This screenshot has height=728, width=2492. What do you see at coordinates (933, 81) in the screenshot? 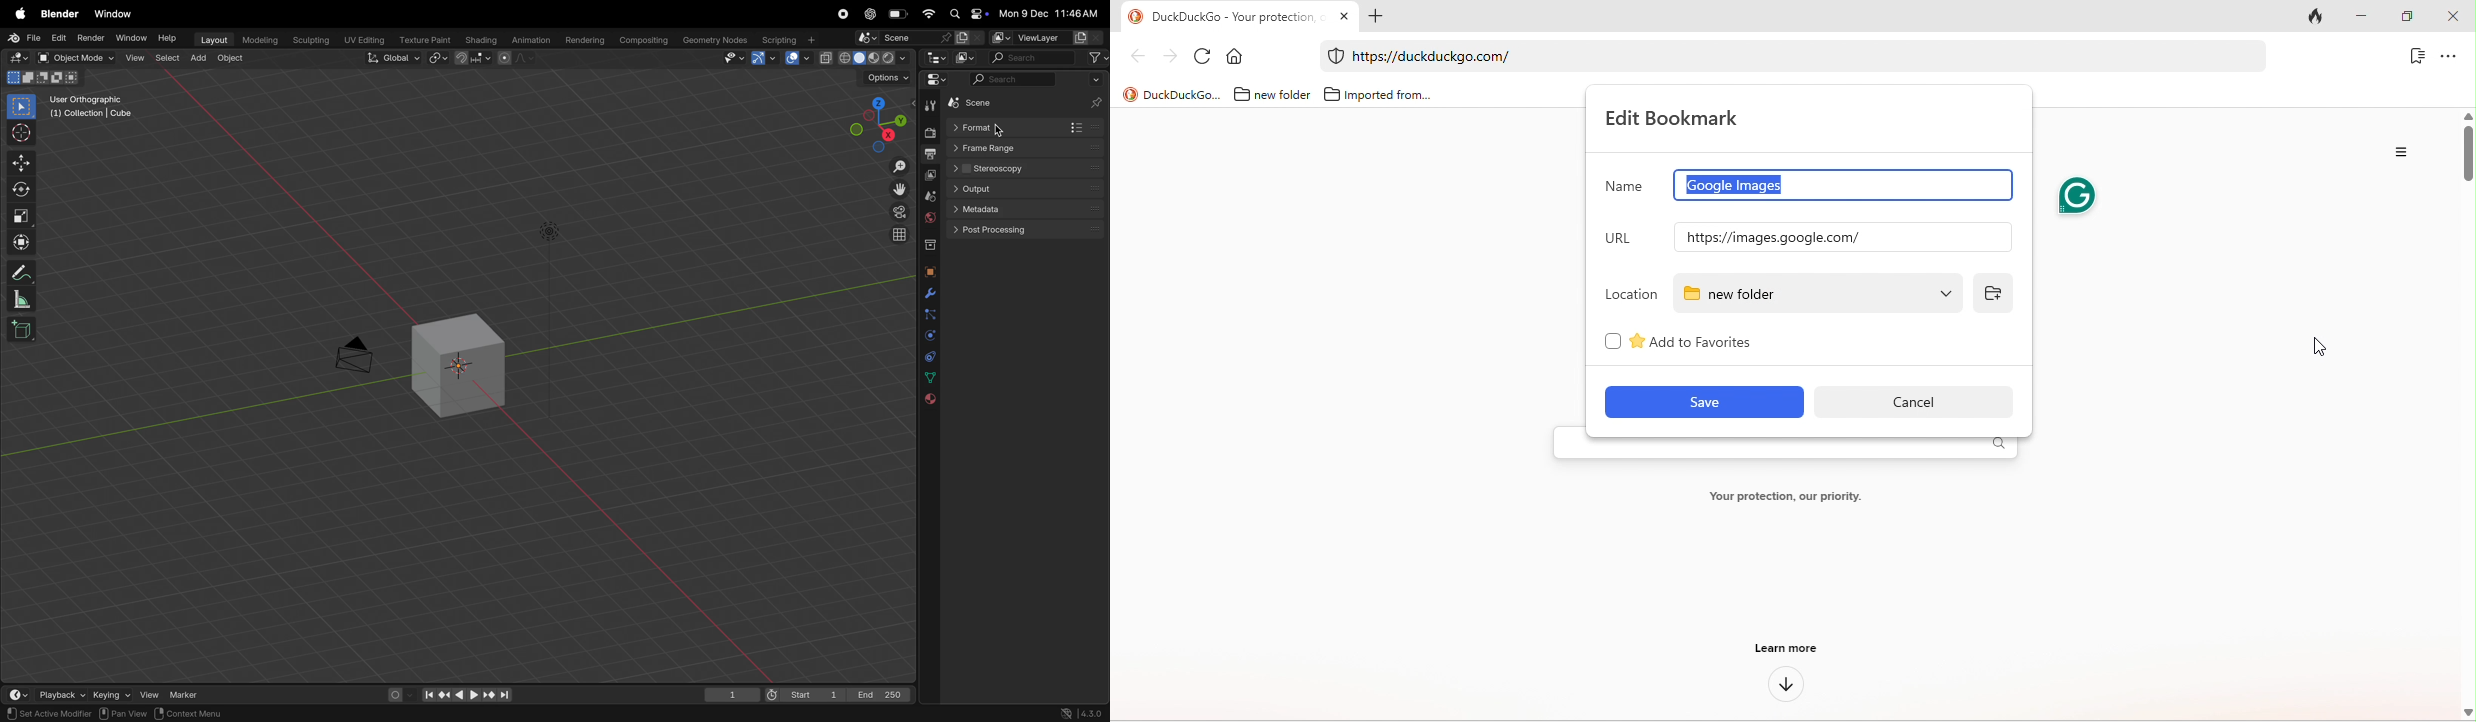
I see `editor type` at bounding box center [933, 81].